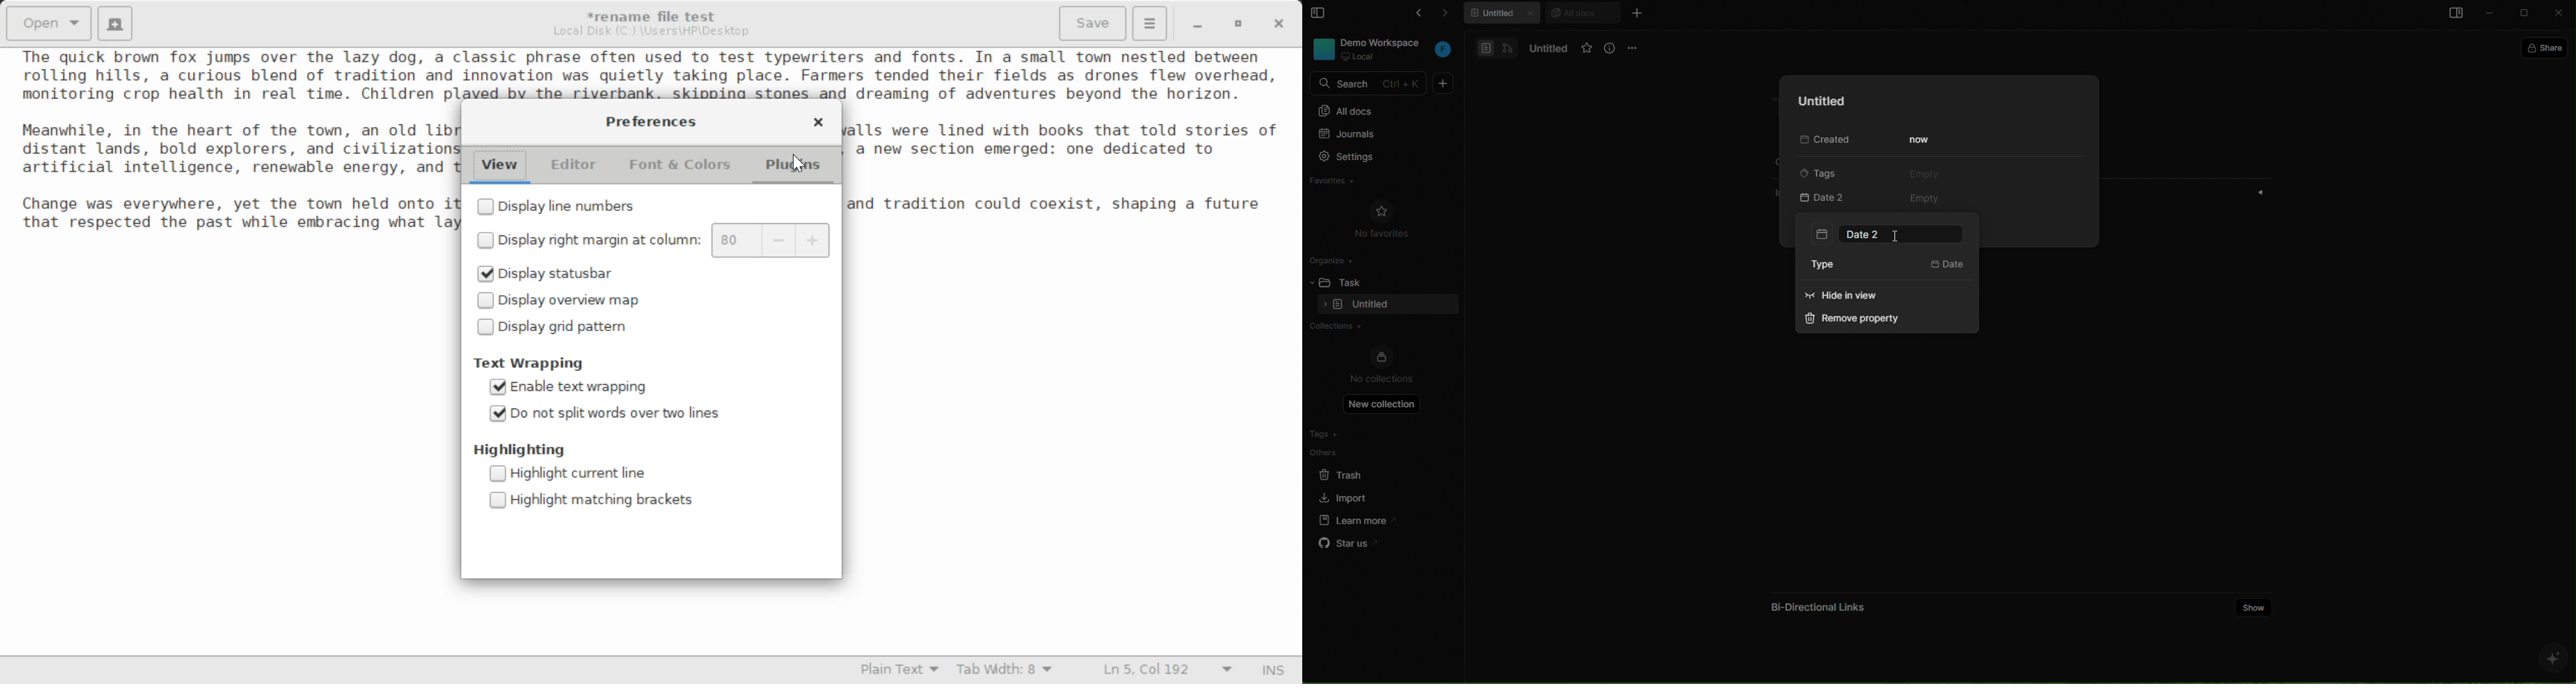  Describe the element at coordinates (1452, 15) in the screenshot. I see `forward` at that location.